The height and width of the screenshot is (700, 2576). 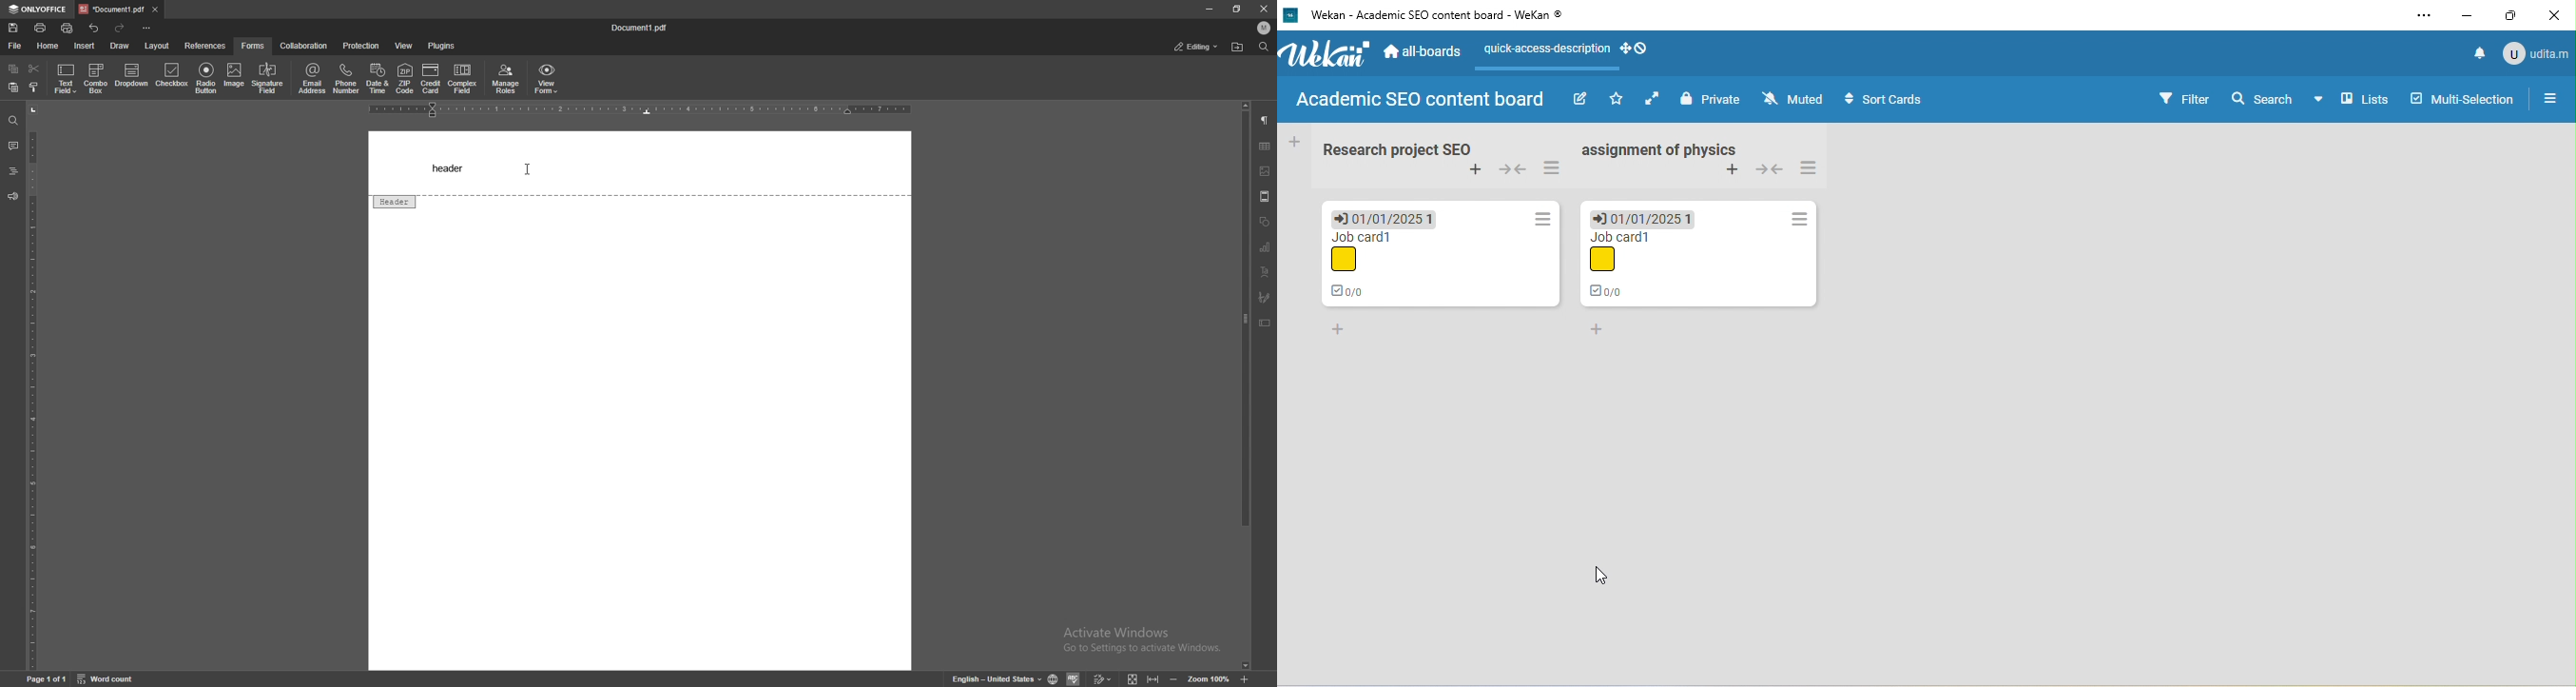 What do you see at coordinates (1655, 99) in the screenshot?
I see `click to enable auto list width` at bounding box center [1655, 99].